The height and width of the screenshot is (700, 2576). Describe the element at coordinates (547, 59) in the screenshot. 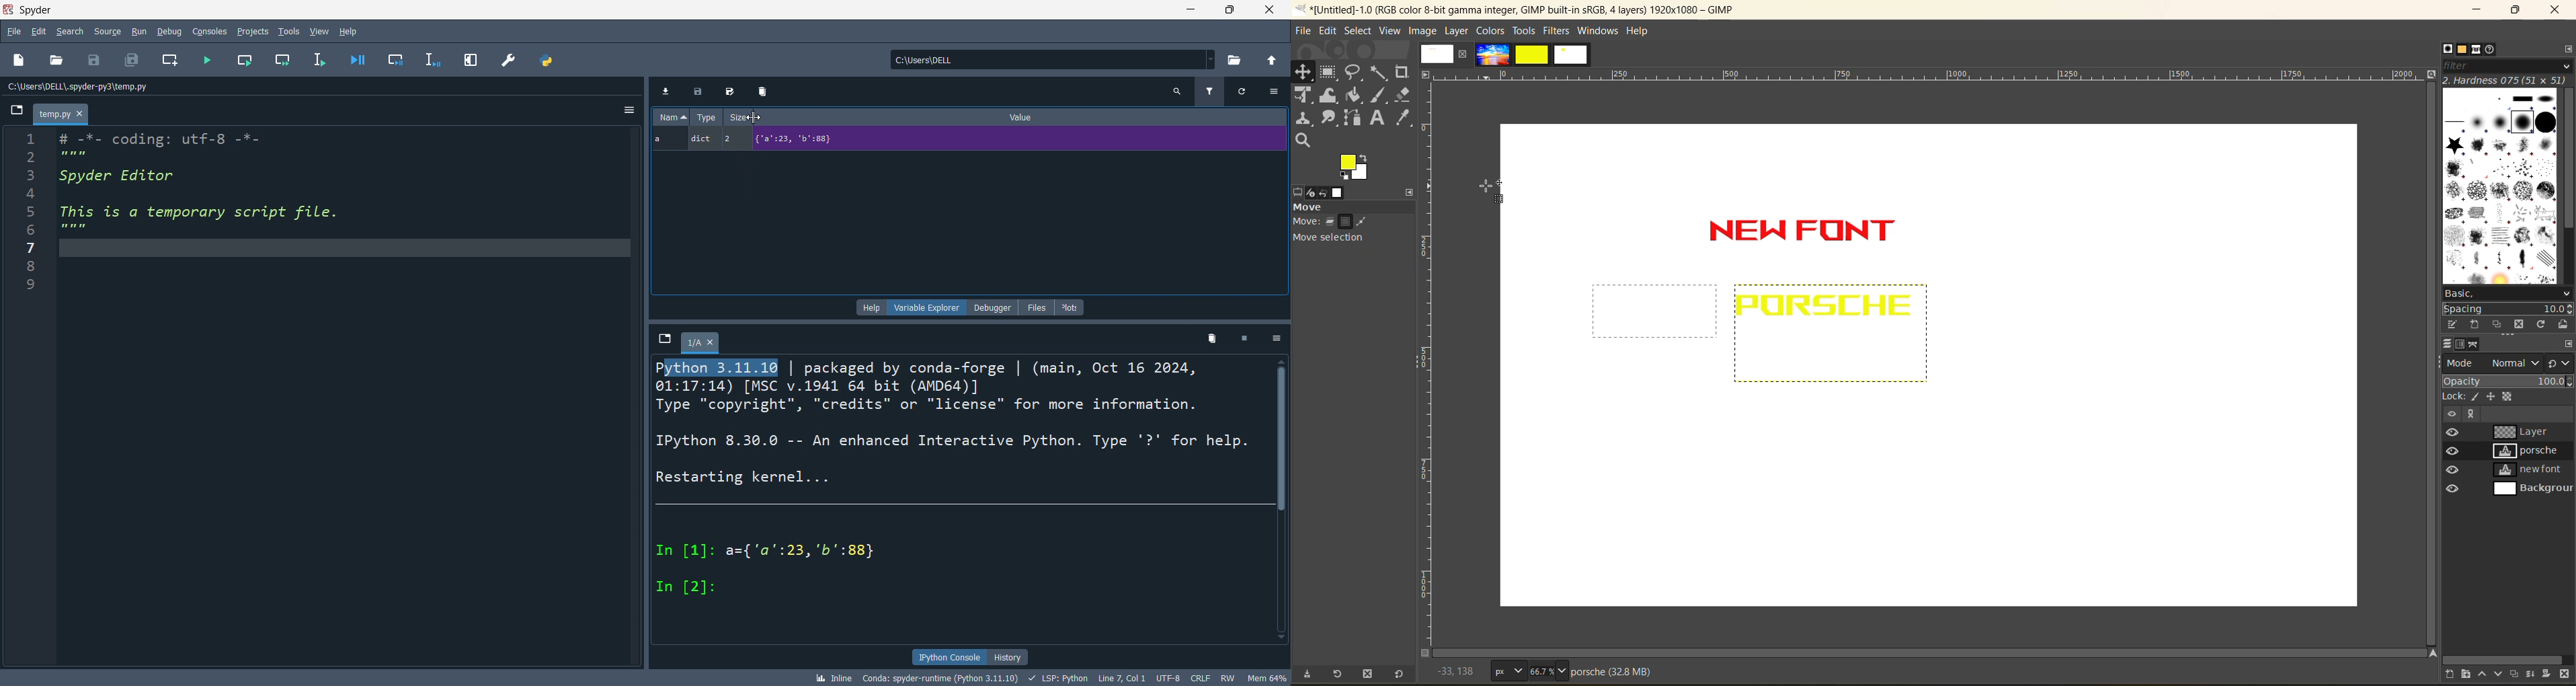

I see `path manager` at that location.